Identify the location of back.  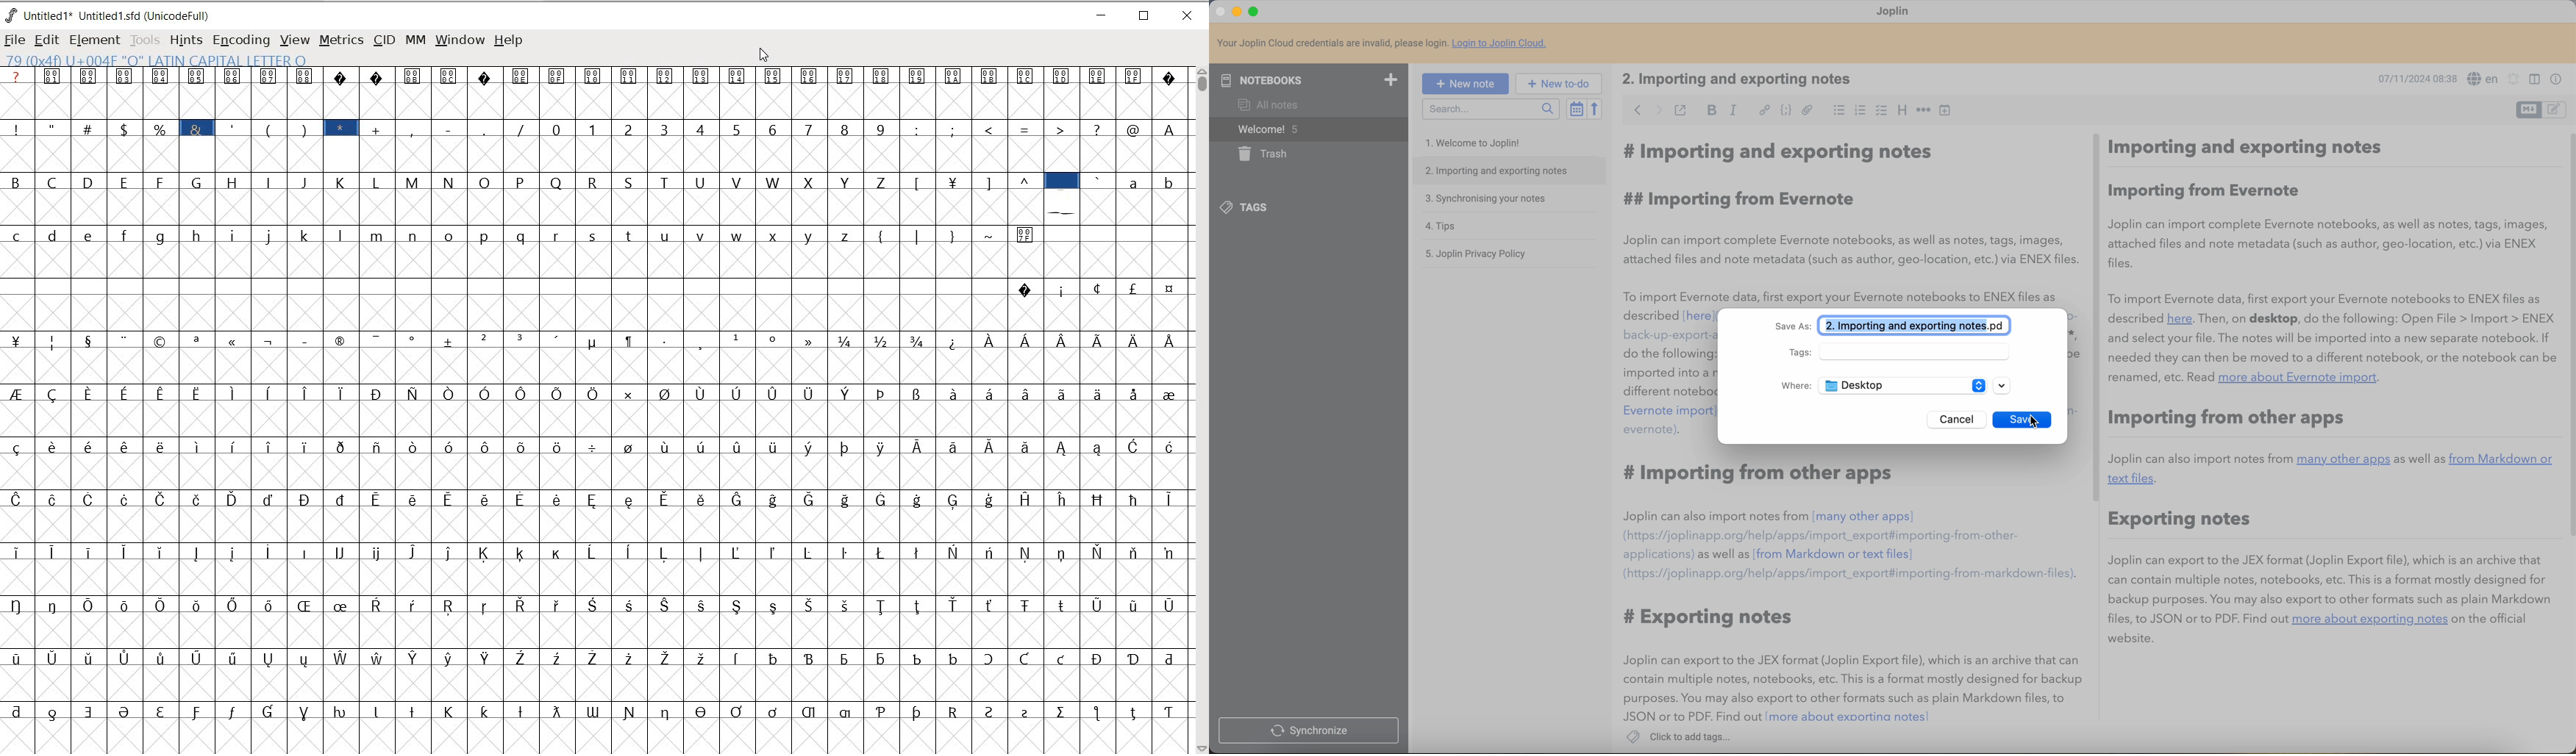
(1635, 111).